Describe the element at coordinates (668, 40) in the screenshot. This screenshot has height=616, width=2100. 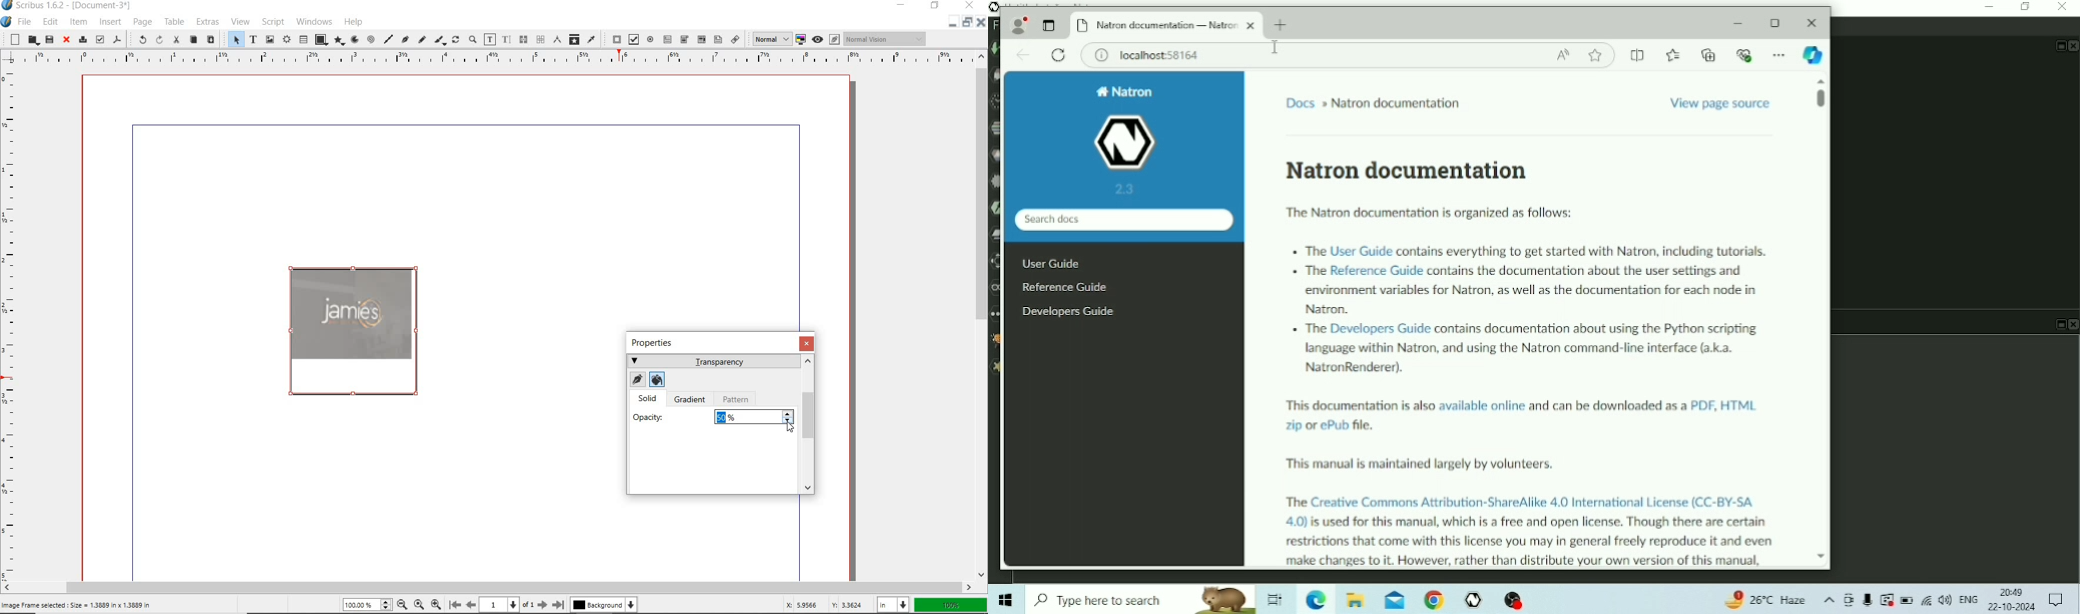
I see `pdf text field` at that location.